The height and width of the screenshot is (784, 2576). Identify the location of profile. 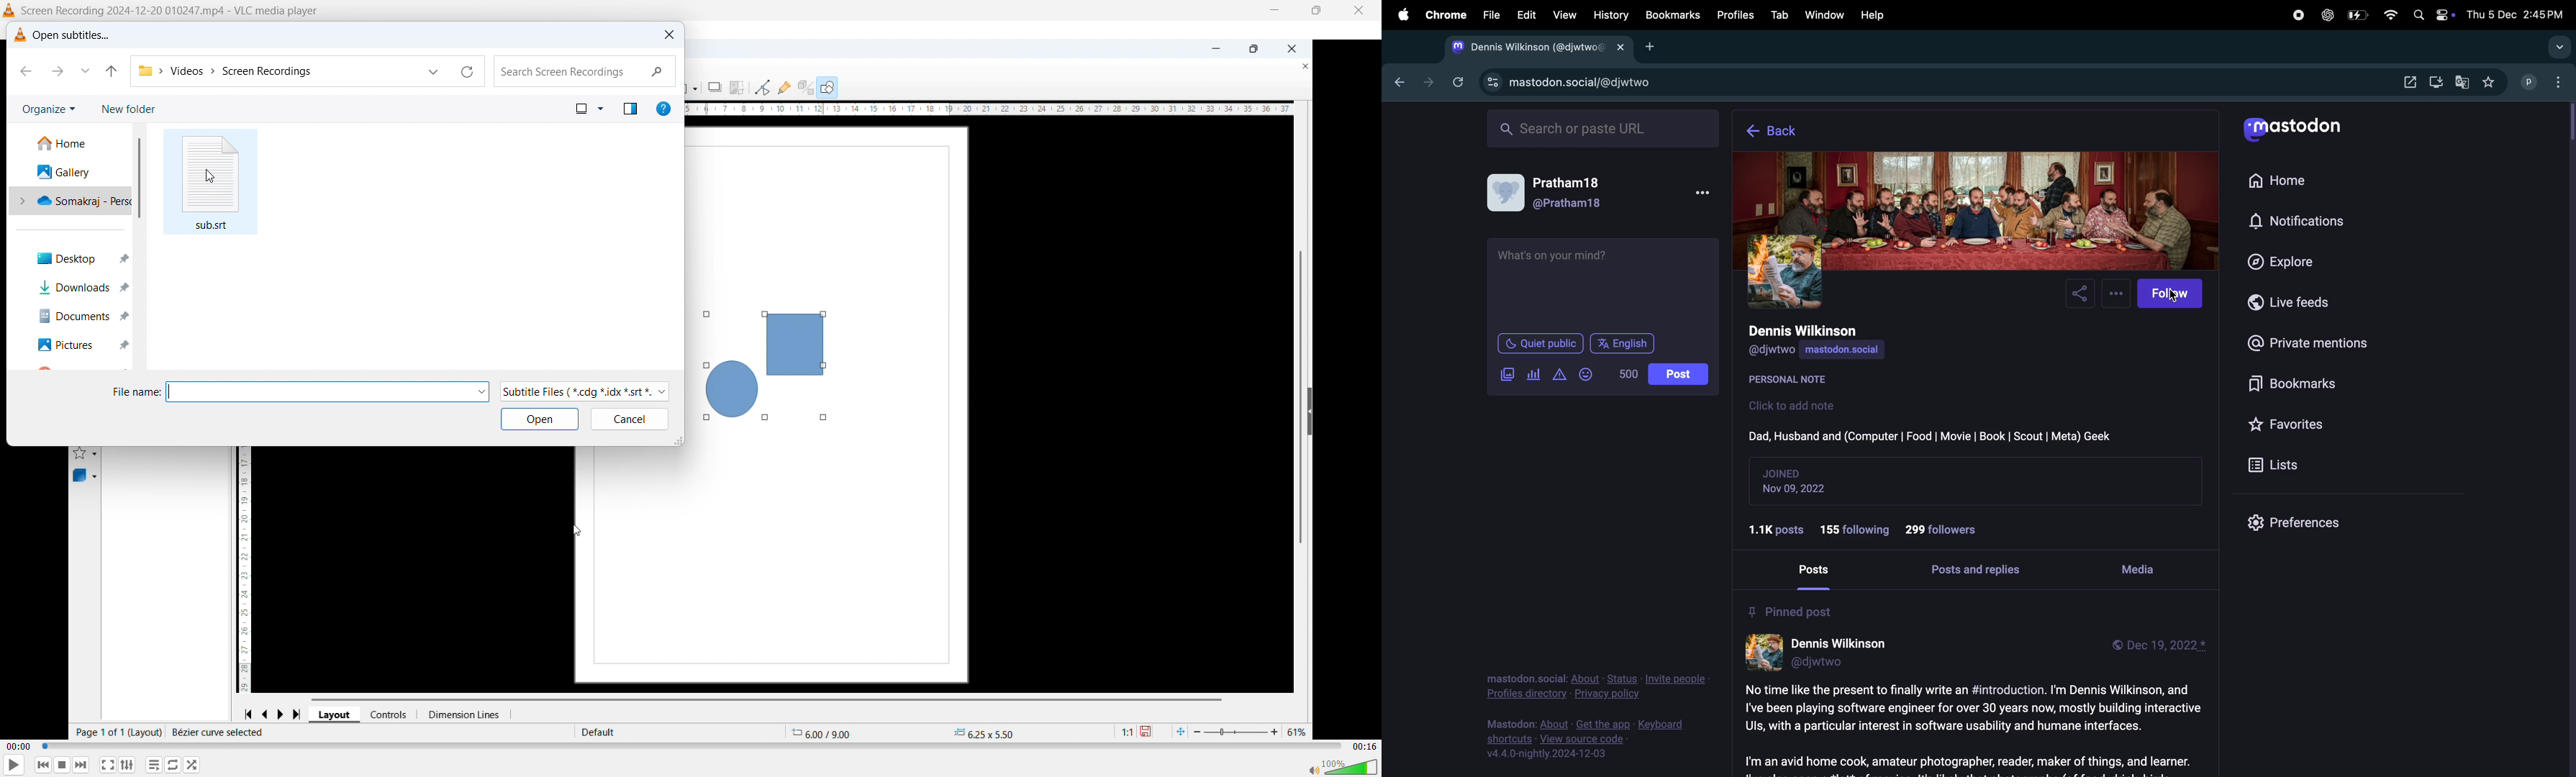
(2529, 82).